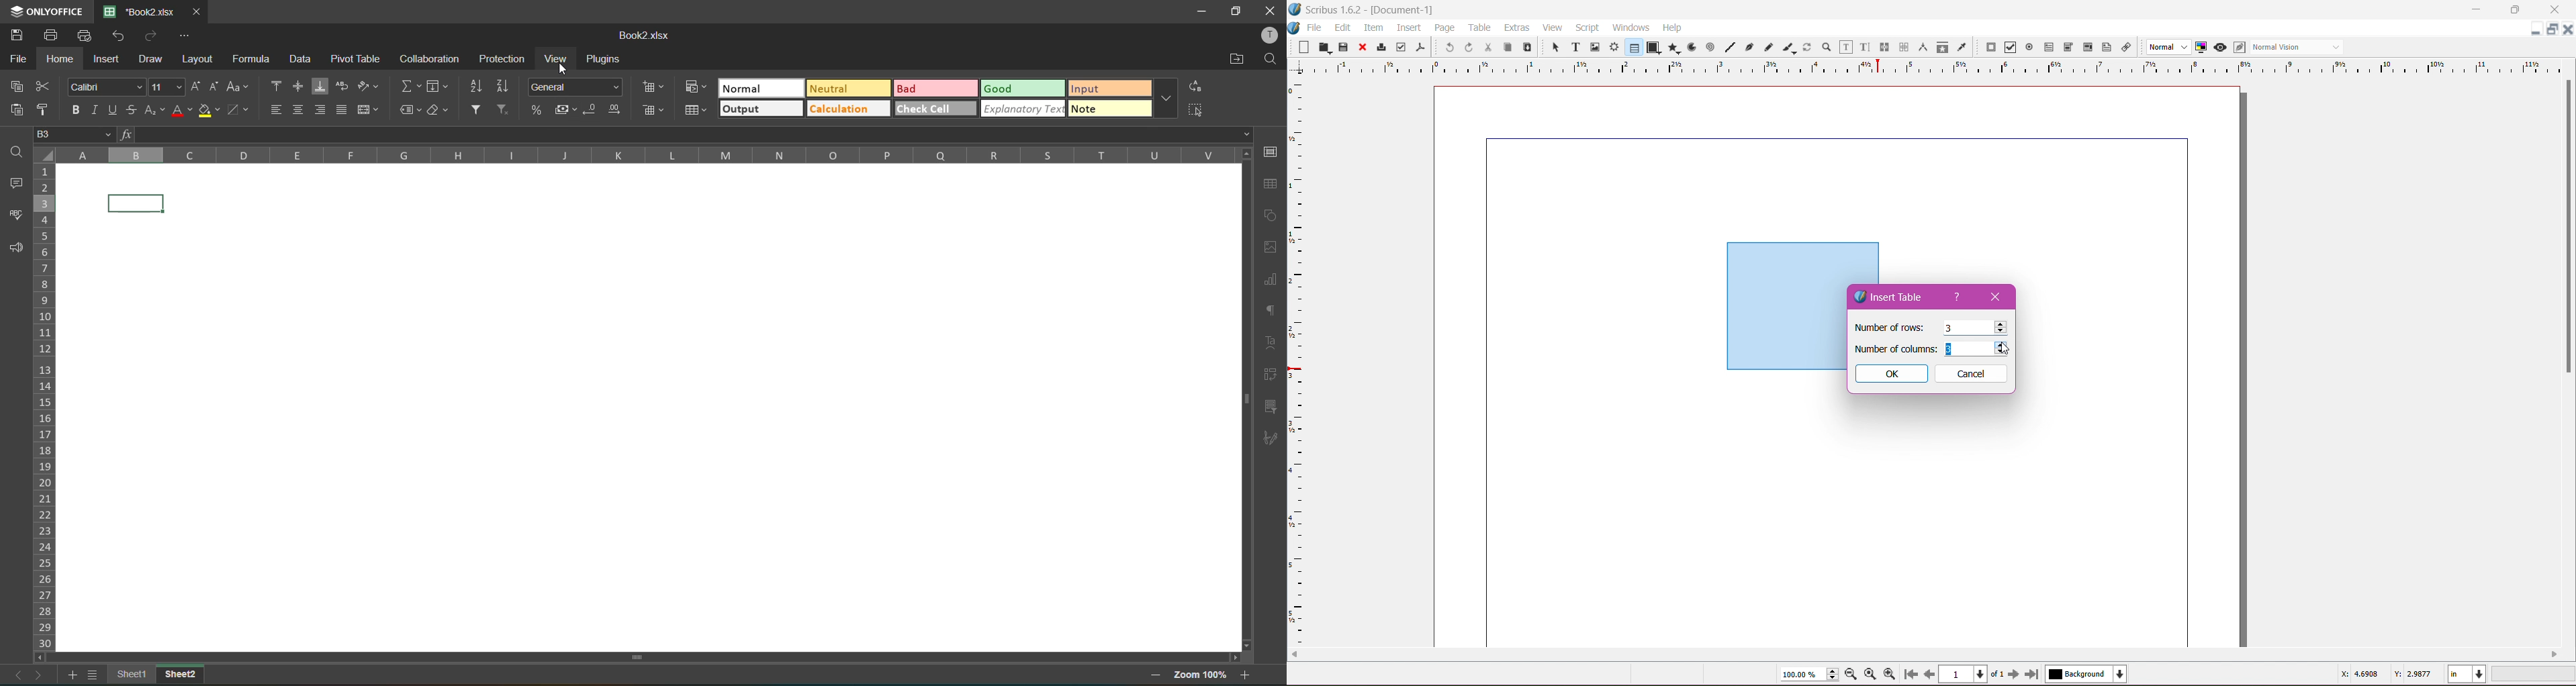 This screenshot has height=700, width=2576. Describe the element at coordinates (345, 86) in the screenshot. I see `wrap text` at that location.